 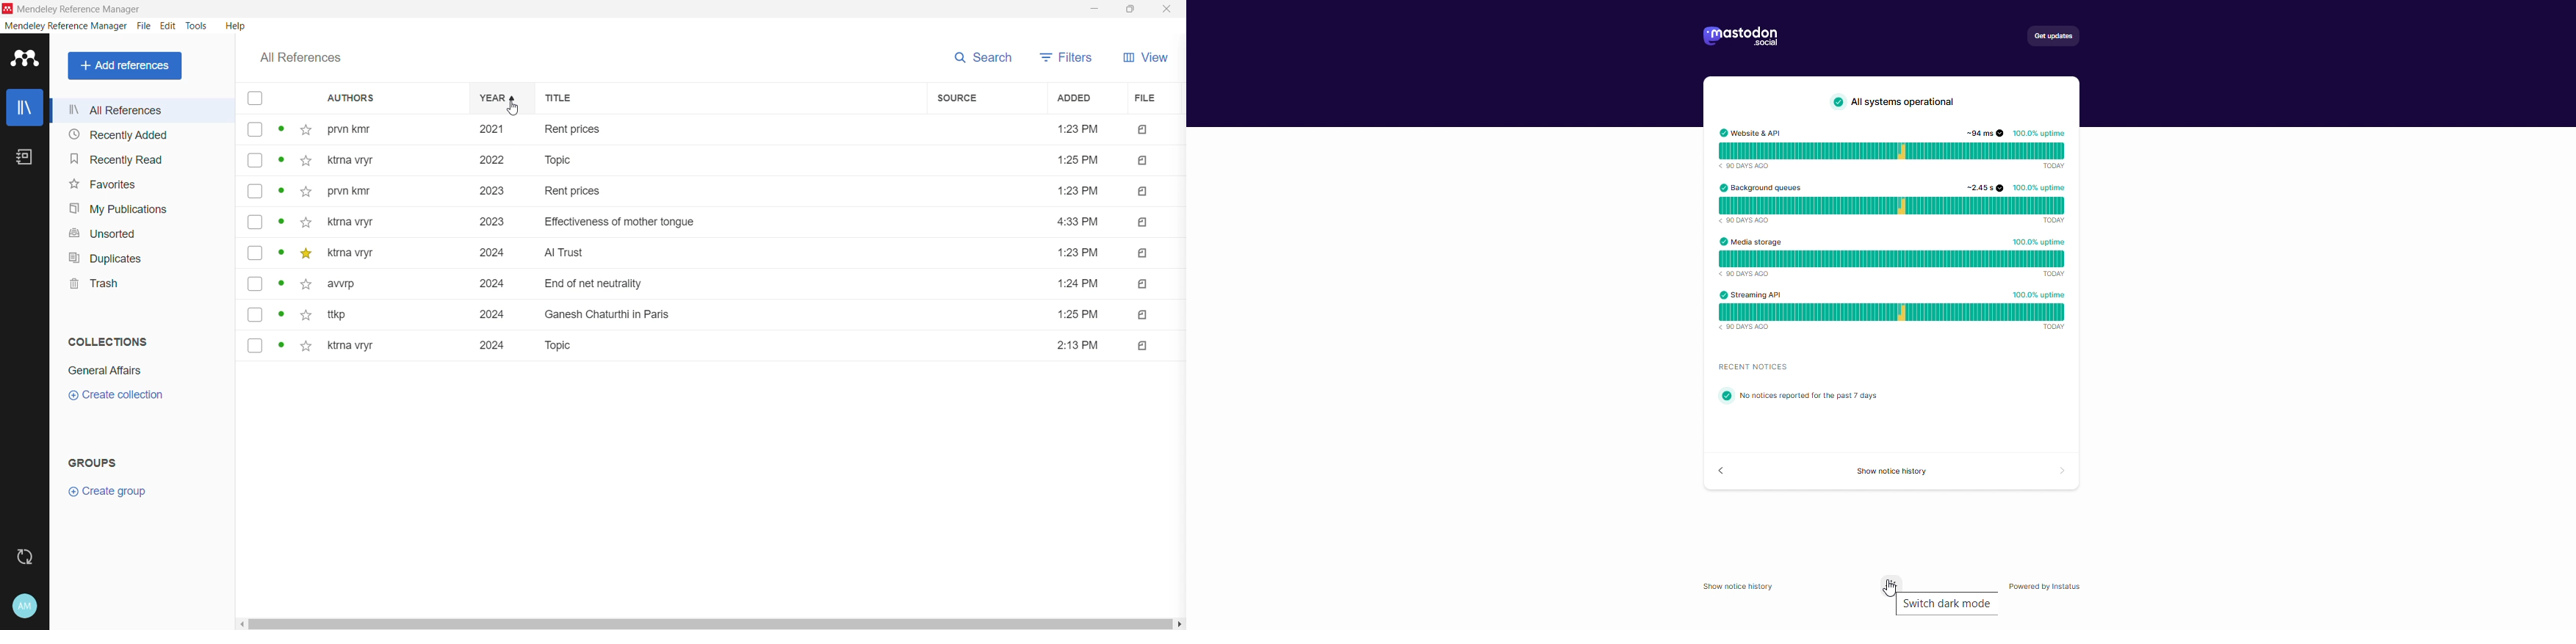 I want to click on Show notice history, so click(x=1740, y=584).